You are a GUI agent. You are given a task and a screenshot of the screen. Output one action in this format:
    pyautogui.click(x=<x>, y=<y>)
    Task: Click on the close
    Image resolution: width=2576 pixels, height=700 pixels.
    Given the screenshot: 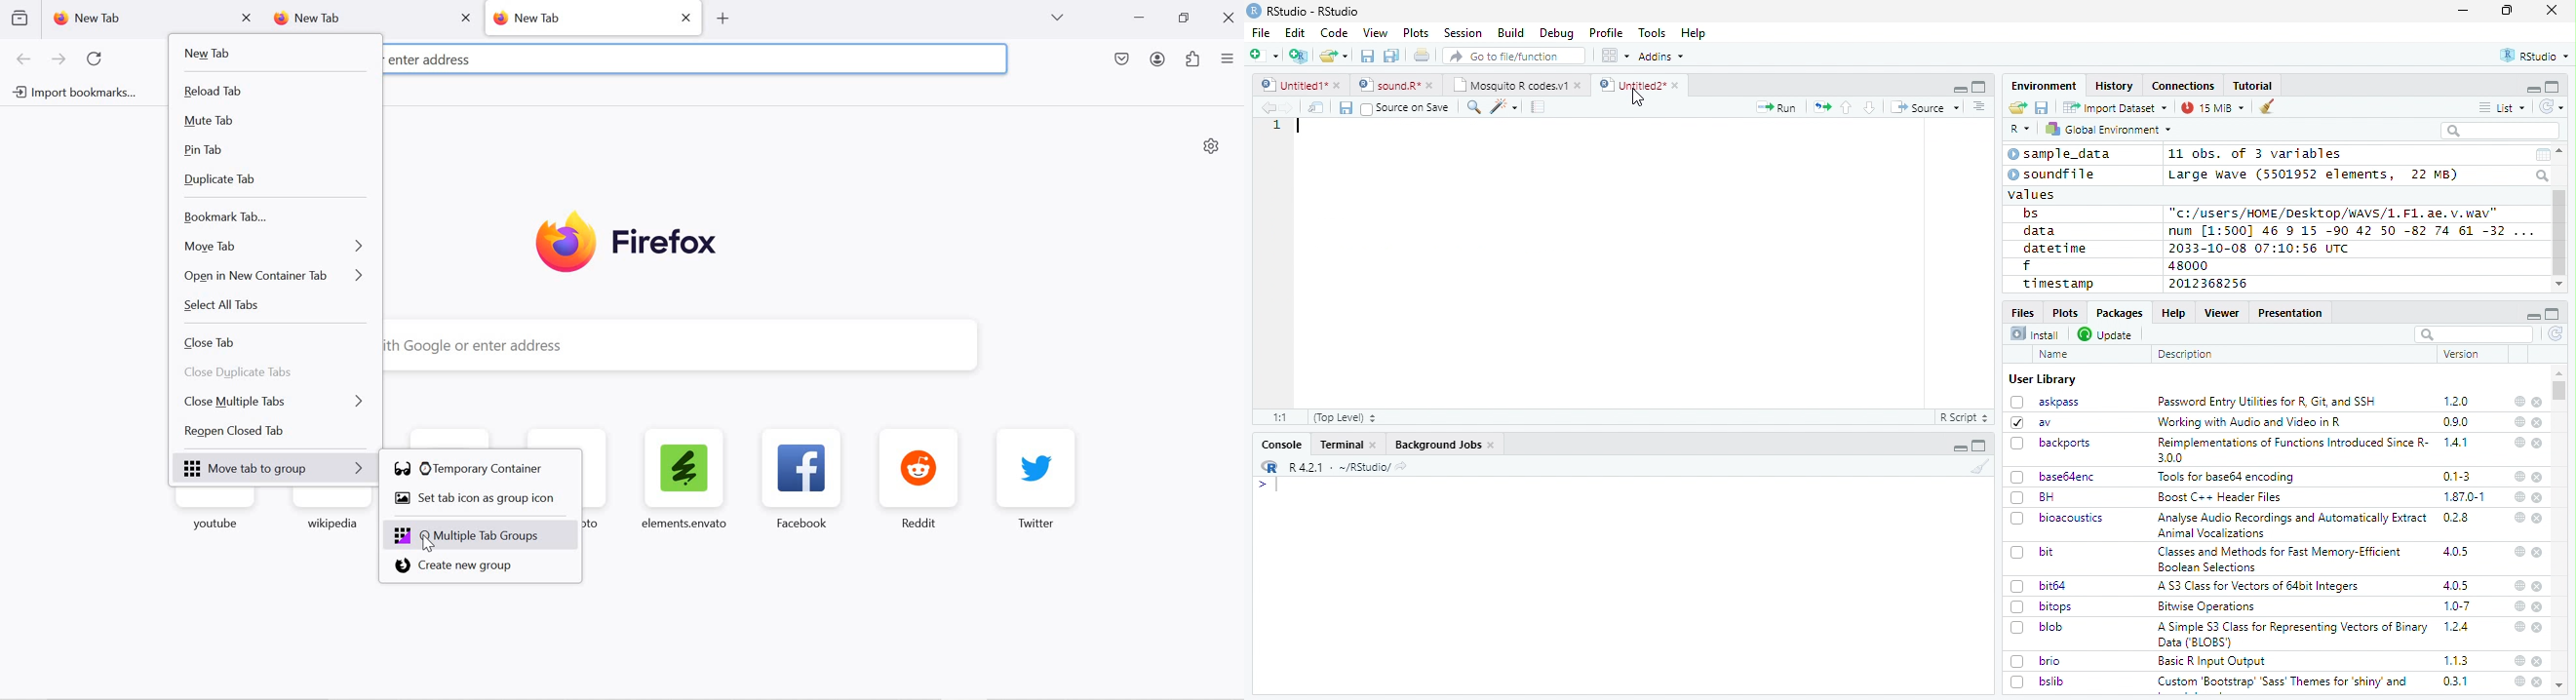 What is the action you would take?
    pyautogui.click(x=2537, y=681)
    